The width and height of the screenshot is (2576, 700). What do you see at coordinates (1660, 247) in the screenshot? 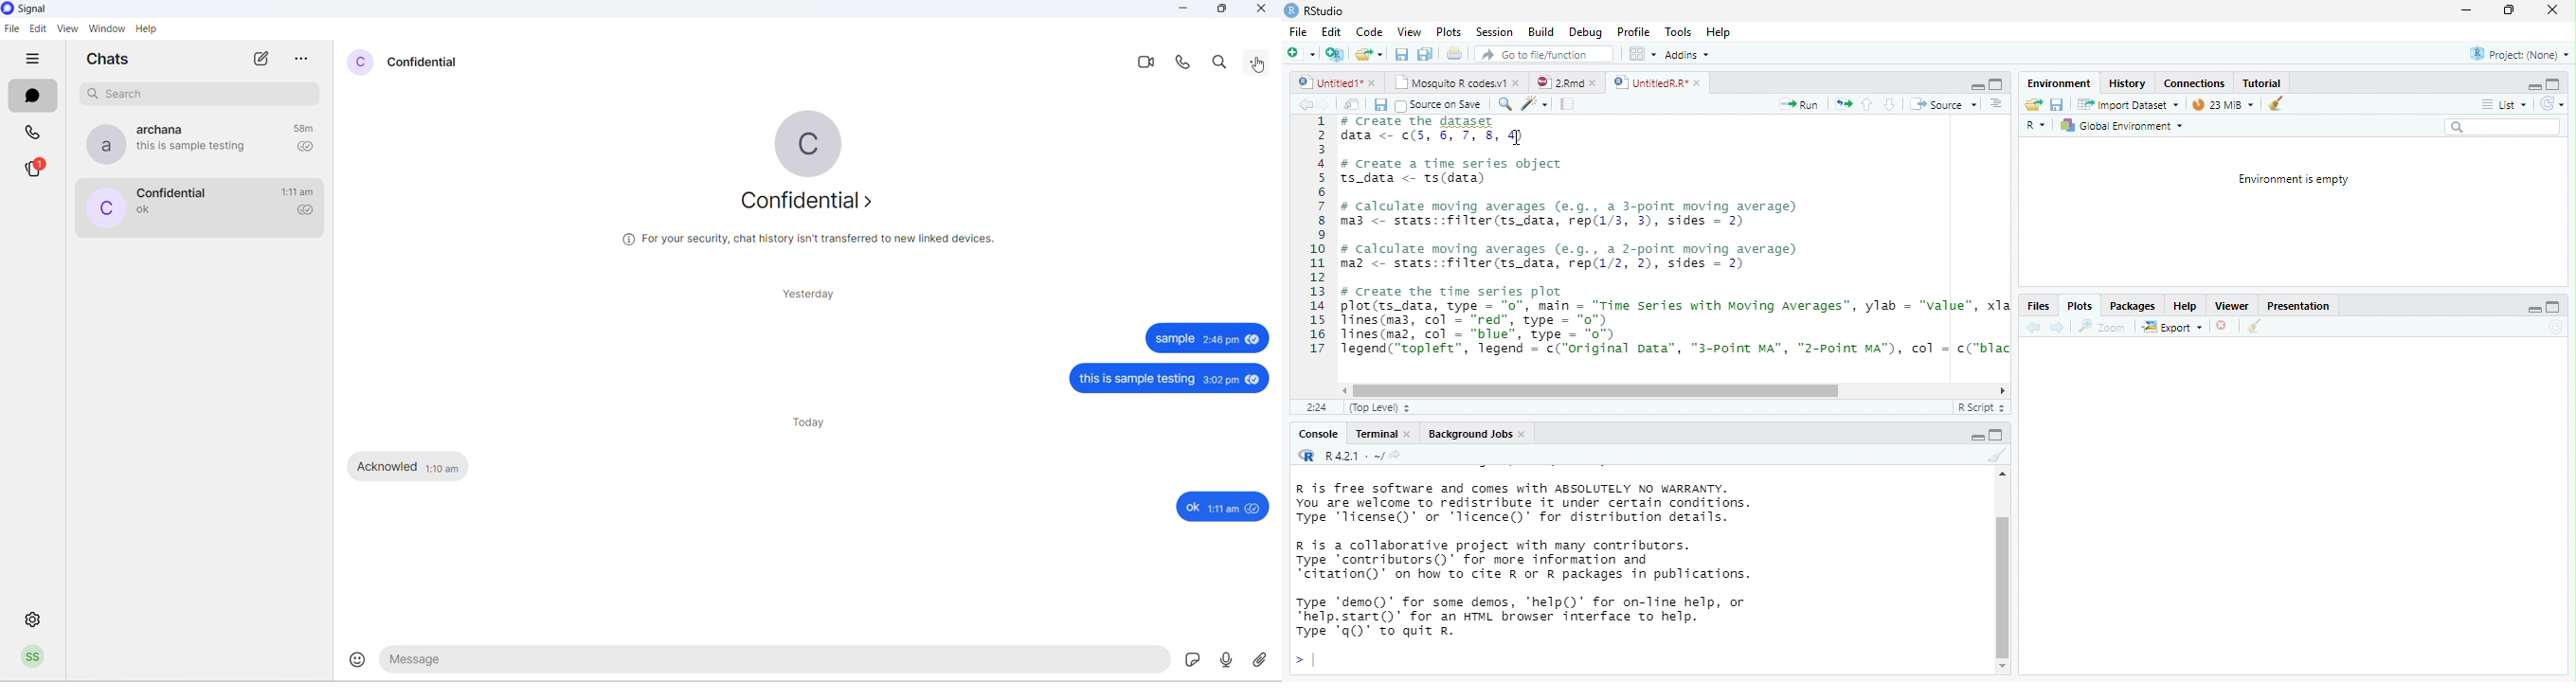
I see `1 # create the dataset data <- ¢(5, 6, 7, 8, 4)34 # create a time series object5 ts_data <- ts(data)67 # calculate moving averages (e.g., a 3-point moving average)8 ma3 <- stats::filter(ts_data, rep(1/3, 3), sides = 2)910 # calculate moving averages (e.g., a 2-point moving average)11 maz <- stats::filter(ts_data, rep(1/2, 2), sides = 2)1213 # Create the time series plot14 plot(ts_data, type = "0", main = “Time Series with Moving Averages”, ylab = "value", xla15 lines(ma3, col - “red”, type = "0")16 lines(maz, col = “blue”, type = "o")17 Tegend(“topleft”, legend = c("original Data”, “"3-Point MA”, "2-Point MA"), col = c("blac` at bounding box center [1660, 247].